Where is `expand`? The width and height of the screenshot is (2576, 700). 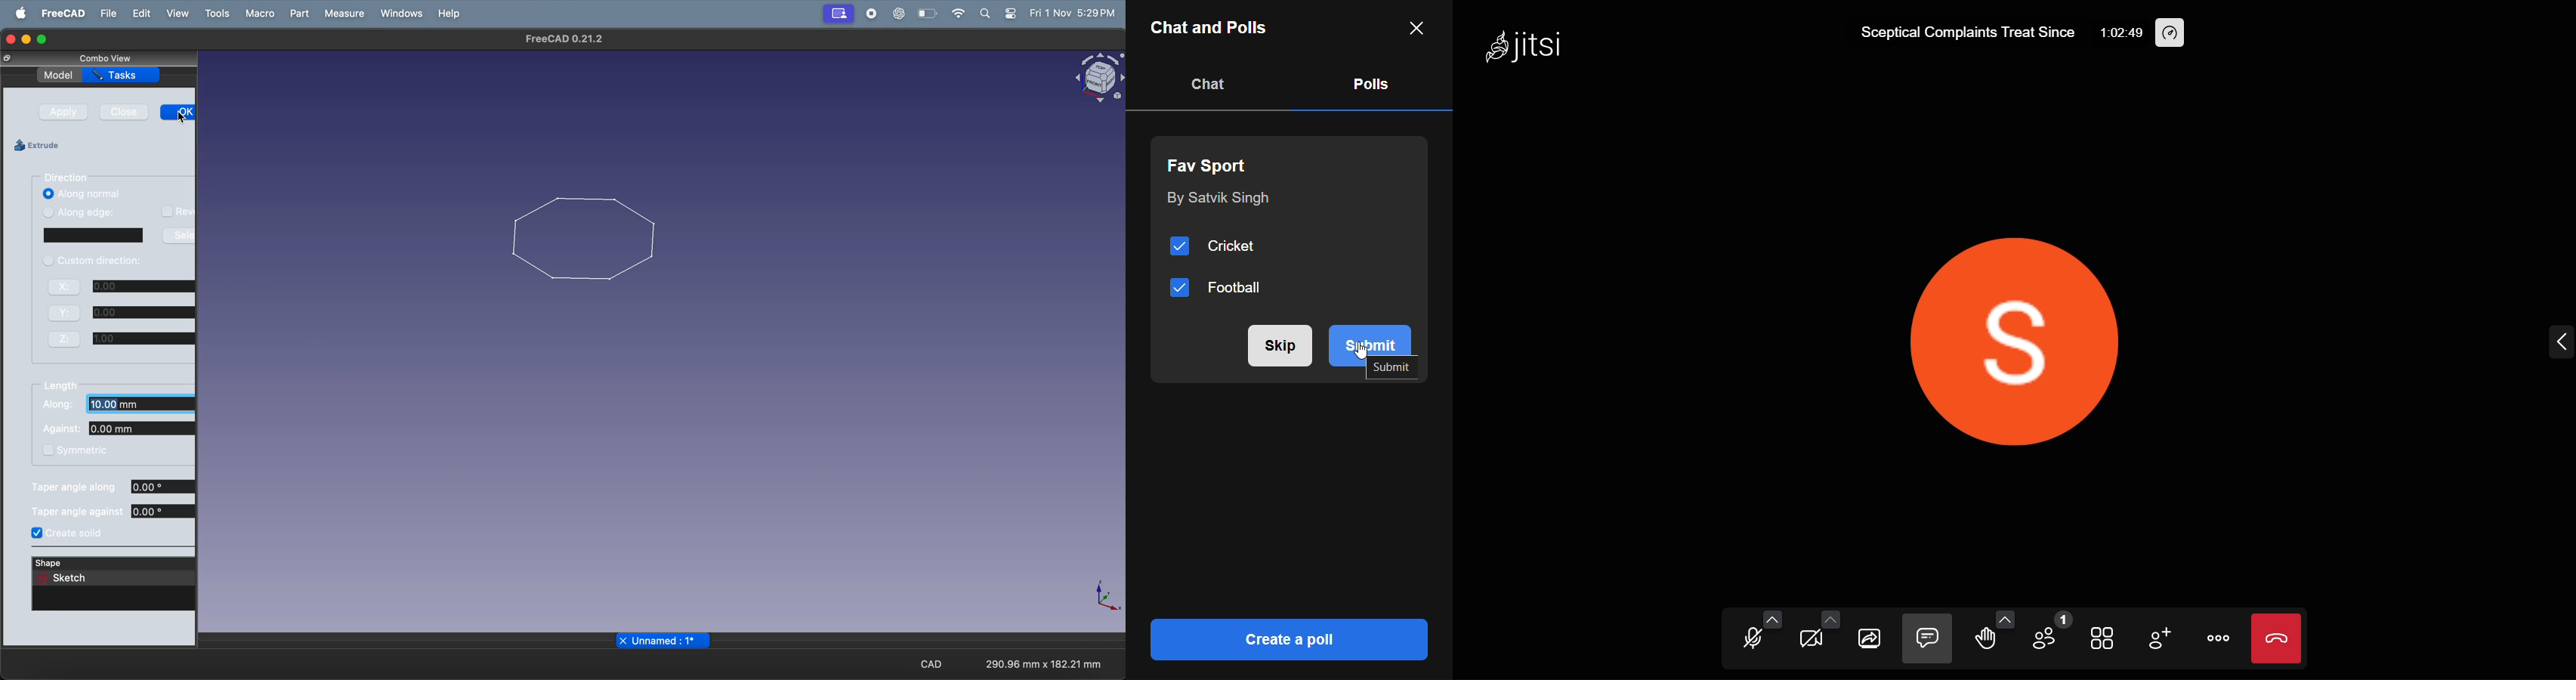
expand is located at coordinates (2559, 343).